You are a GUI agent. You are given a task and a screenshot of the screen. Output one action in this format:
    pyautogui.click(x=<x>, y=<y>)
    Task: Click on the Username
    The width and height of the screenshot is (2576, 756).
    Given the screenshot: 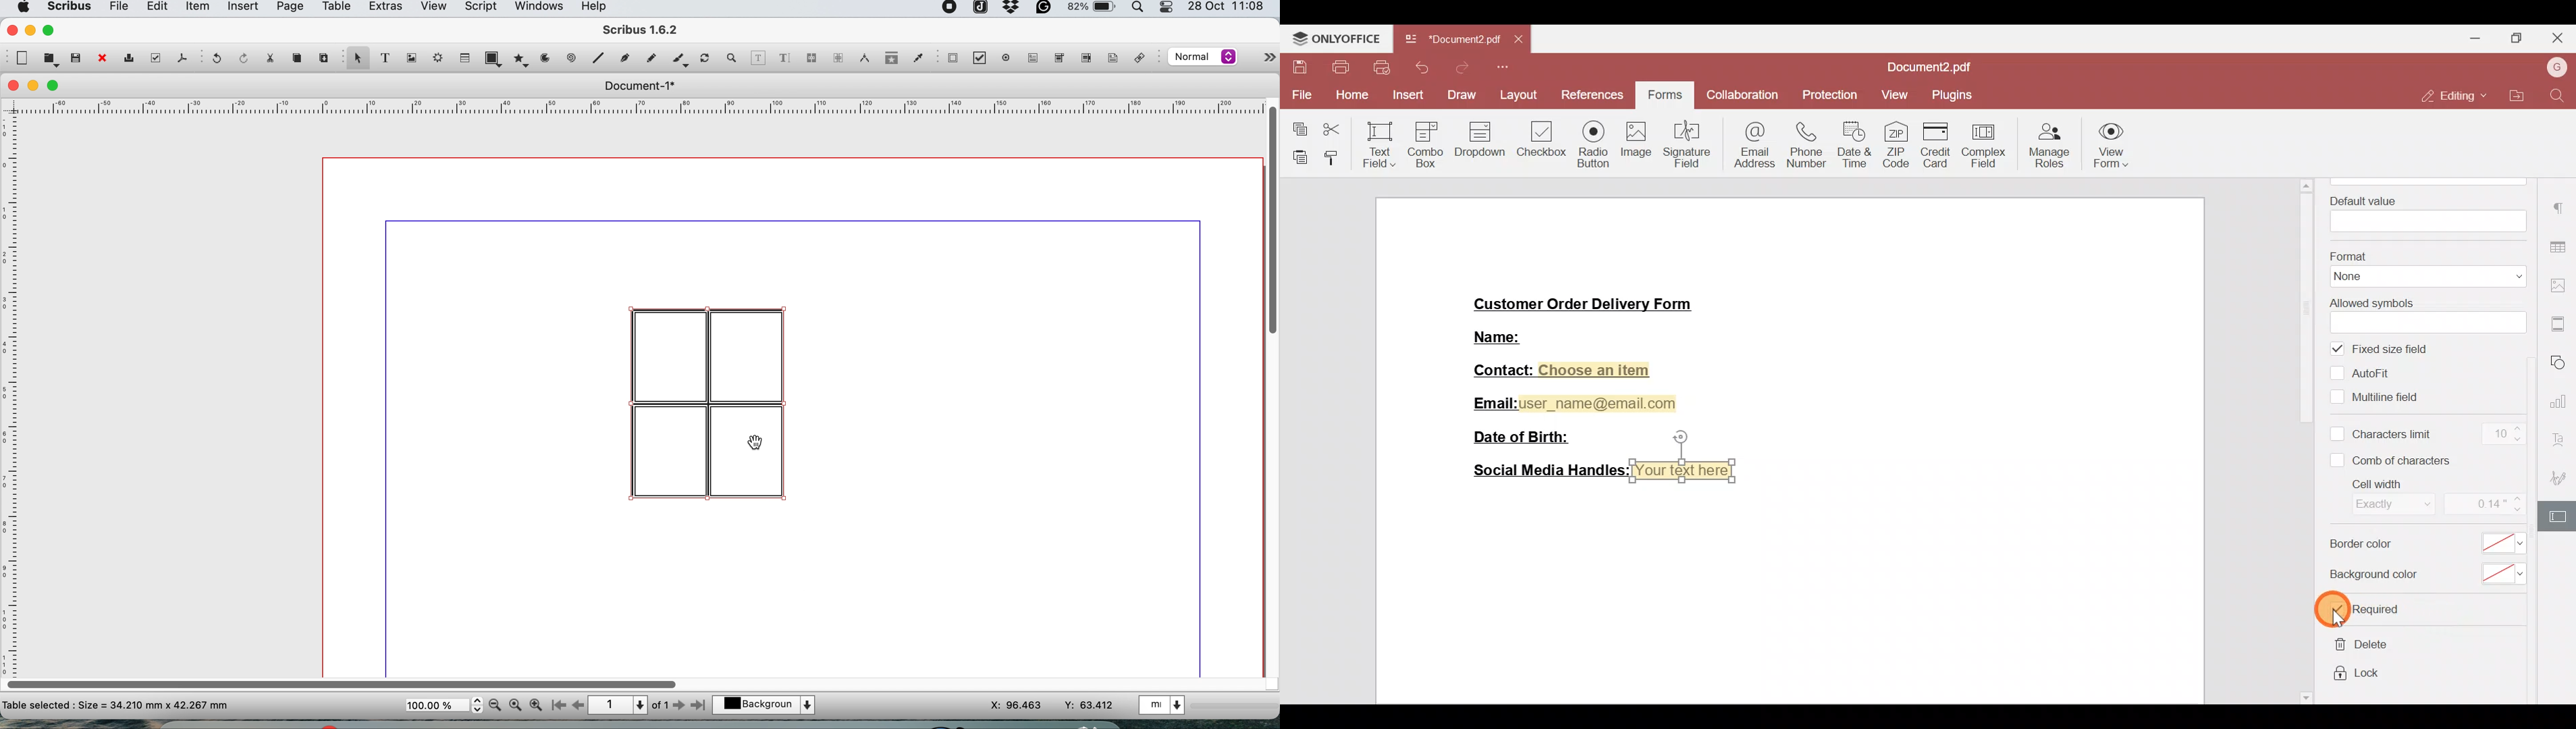 What is the action you would take?
    pyautogui.click(x=2555, y=68)
    